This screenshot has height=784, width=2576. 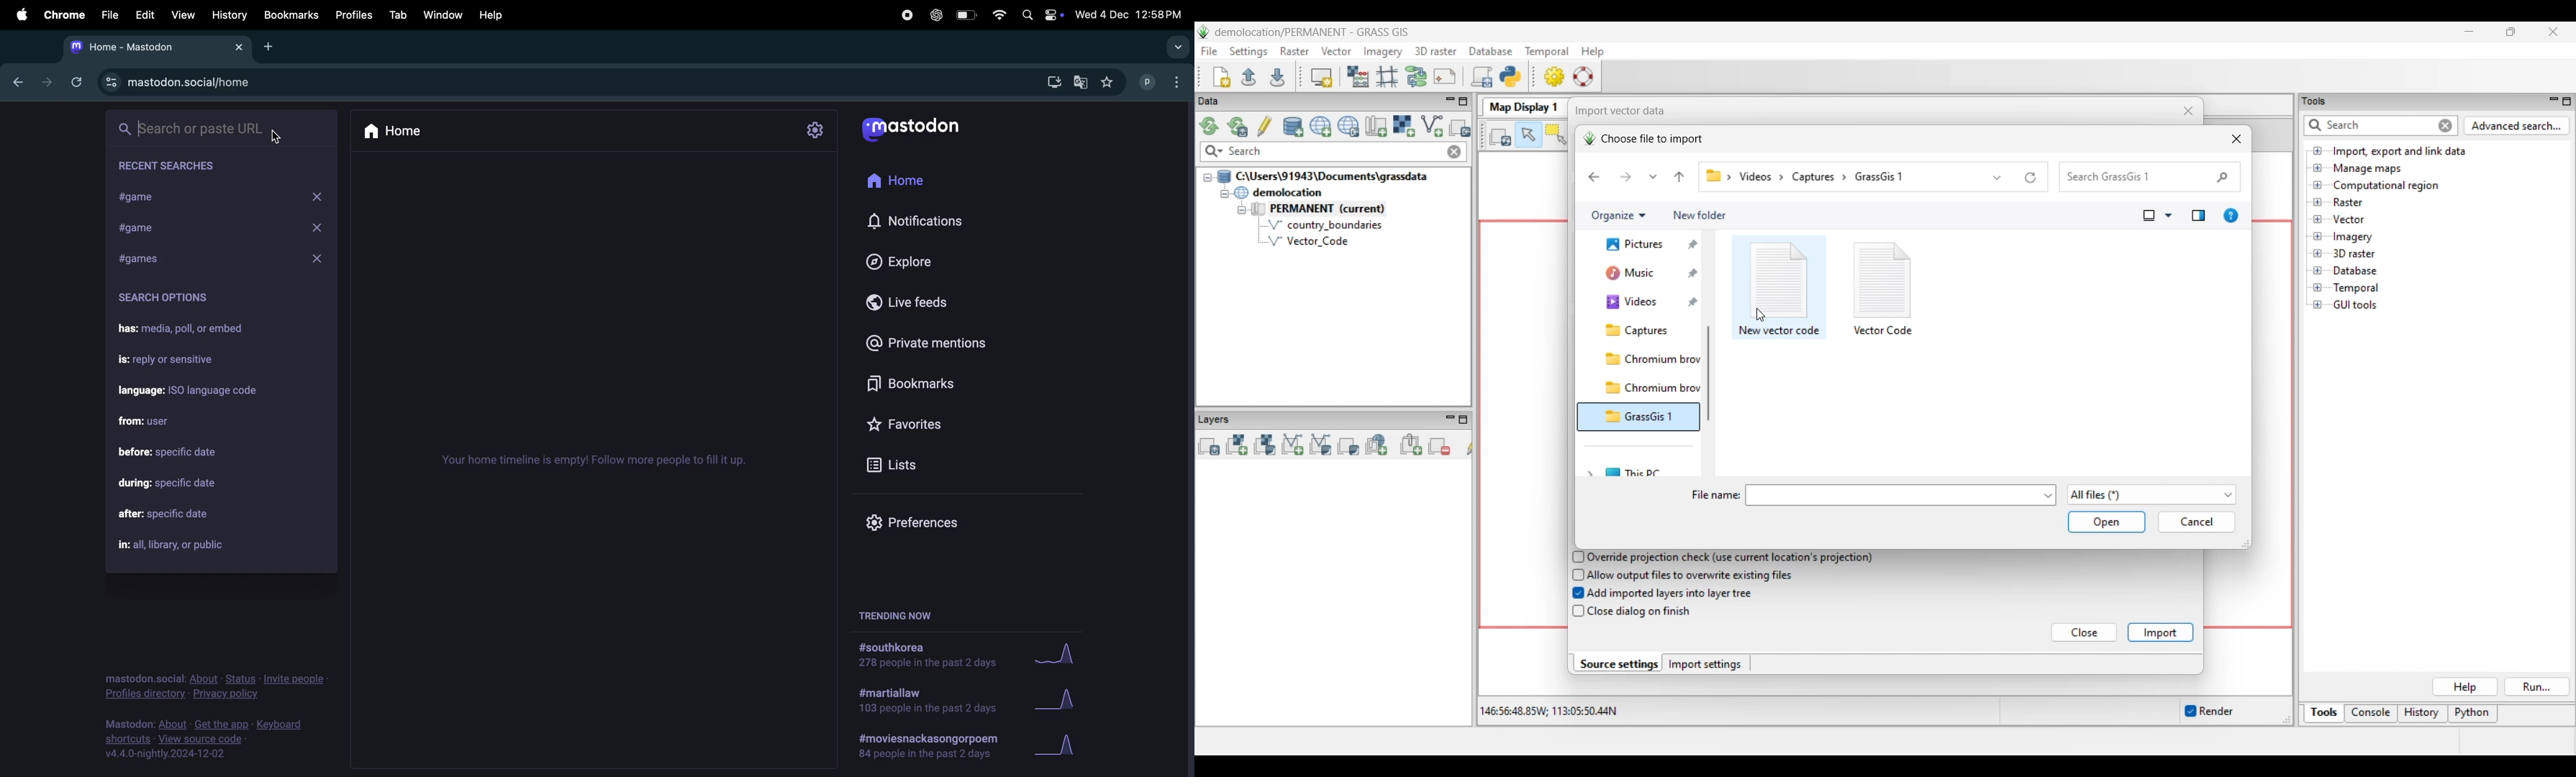 I want to click on #game, so click(x=179, y=198).